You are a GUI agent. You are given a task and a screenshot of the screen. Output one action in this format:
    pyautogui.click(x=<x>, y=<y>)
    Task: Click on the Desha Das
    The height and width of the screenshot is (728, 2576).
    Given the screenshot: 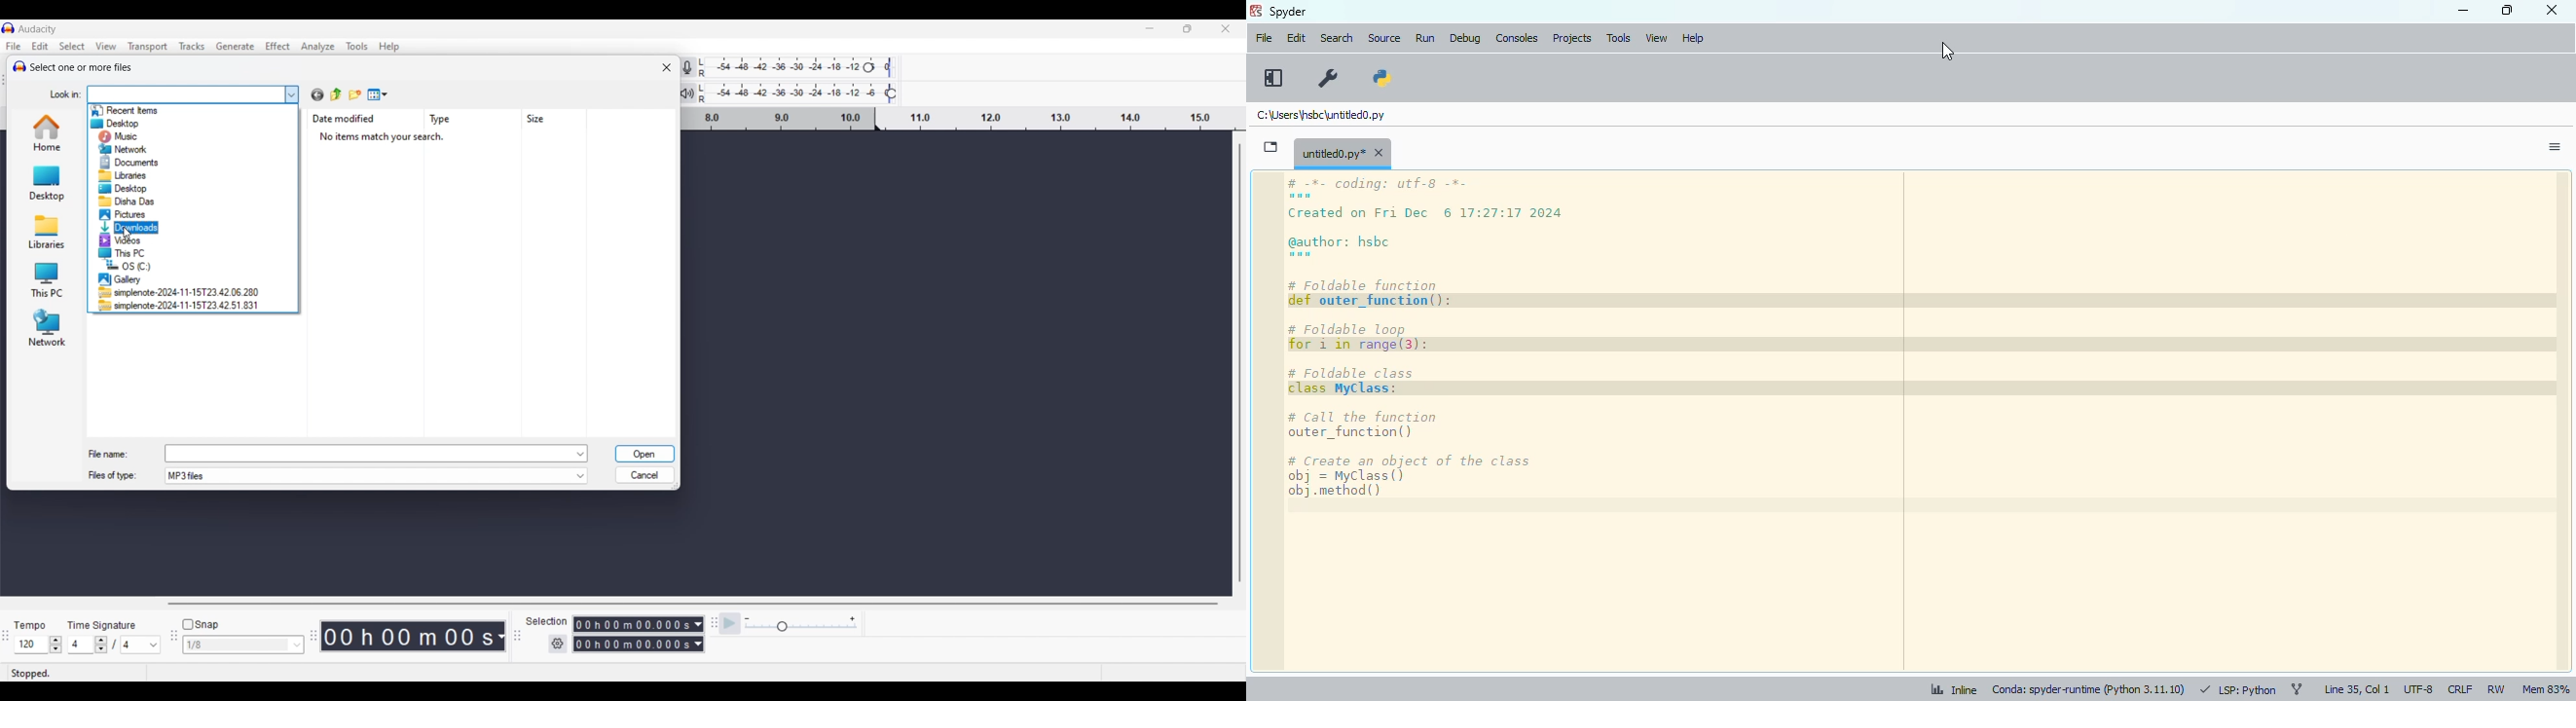 What is the action you would take?
    pyautogui.click(x=134, y=200)
    